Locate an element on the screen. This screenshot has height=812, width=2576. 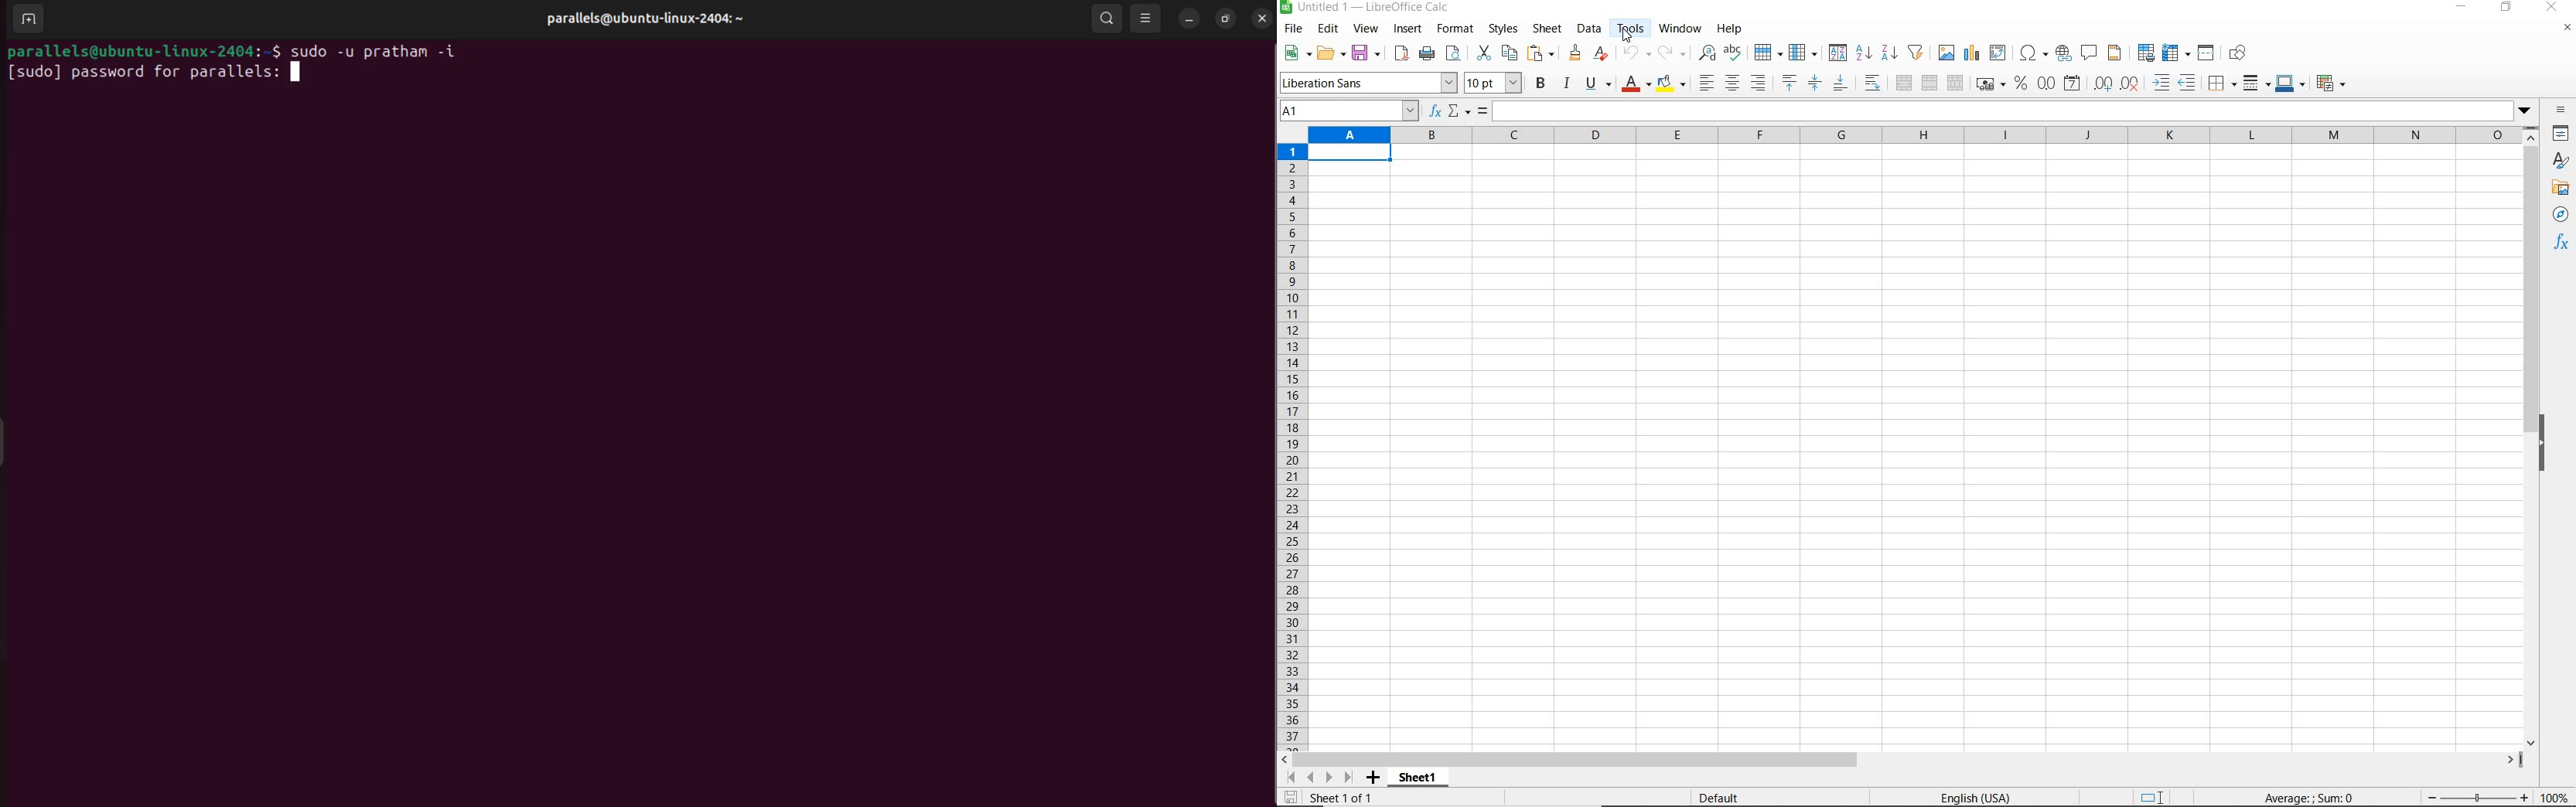
row is located at coordinates (1765, 51).